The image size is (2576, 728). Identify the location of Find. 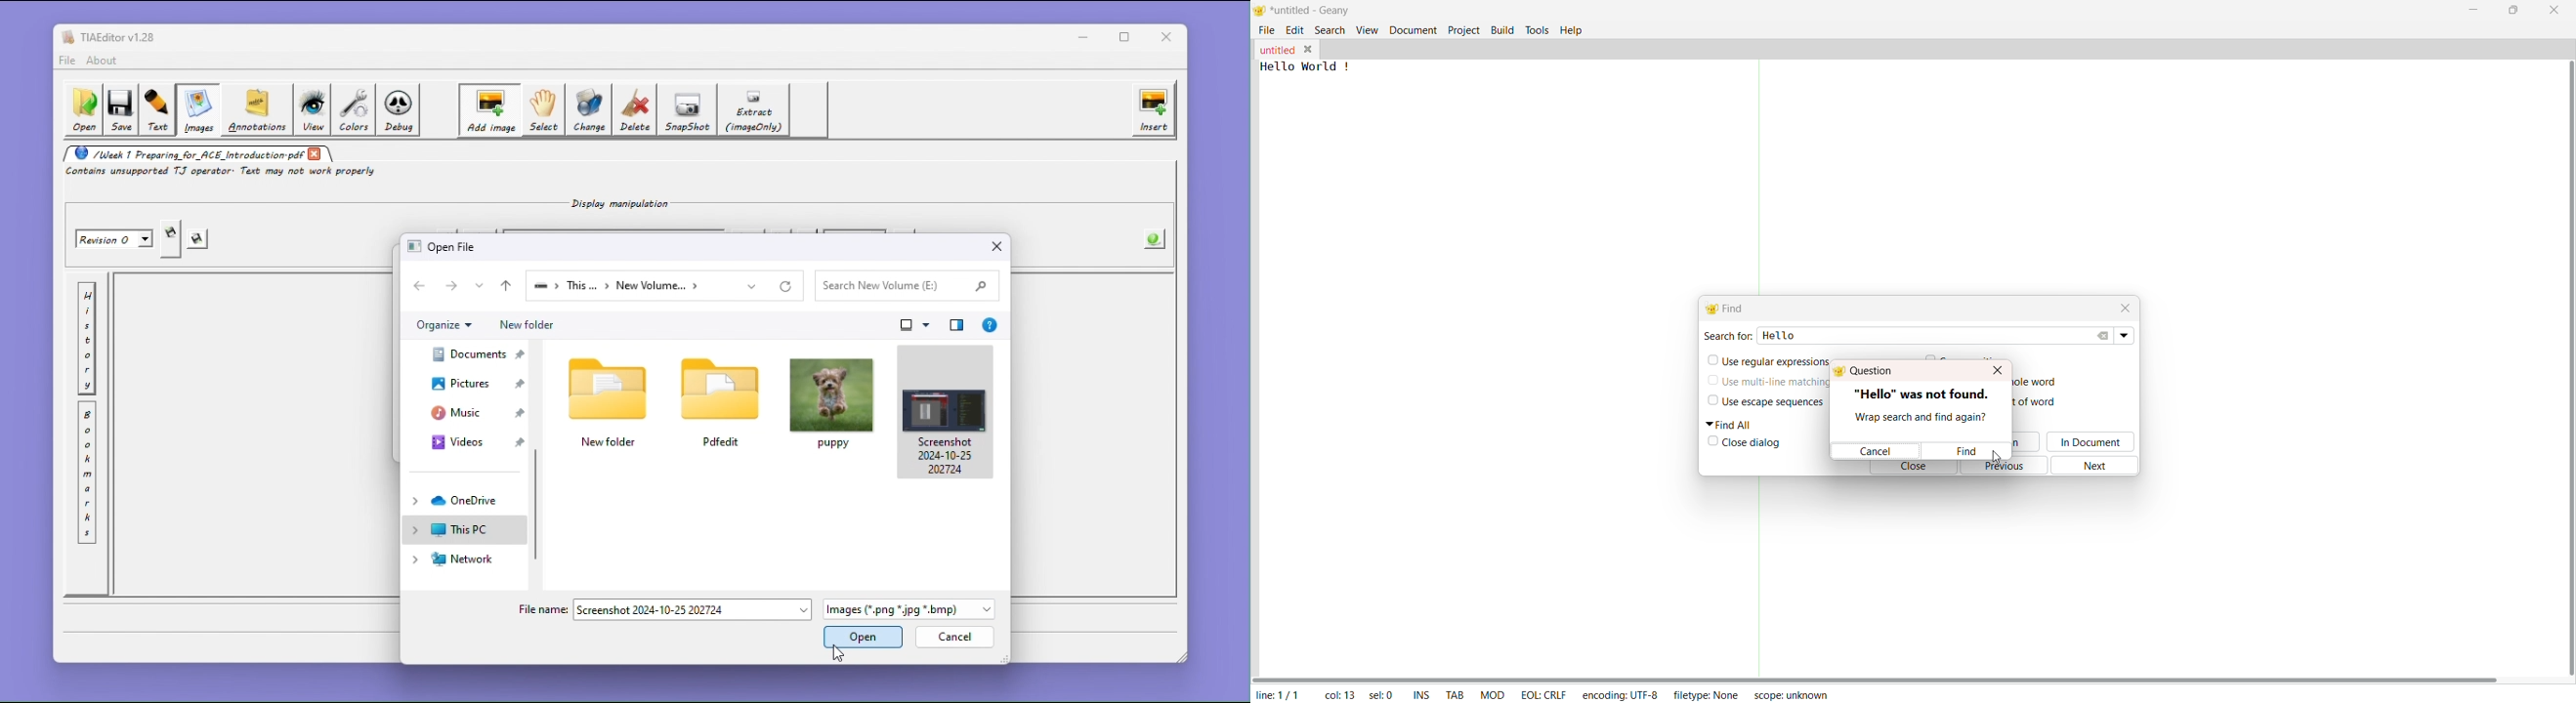
(1963, 450).